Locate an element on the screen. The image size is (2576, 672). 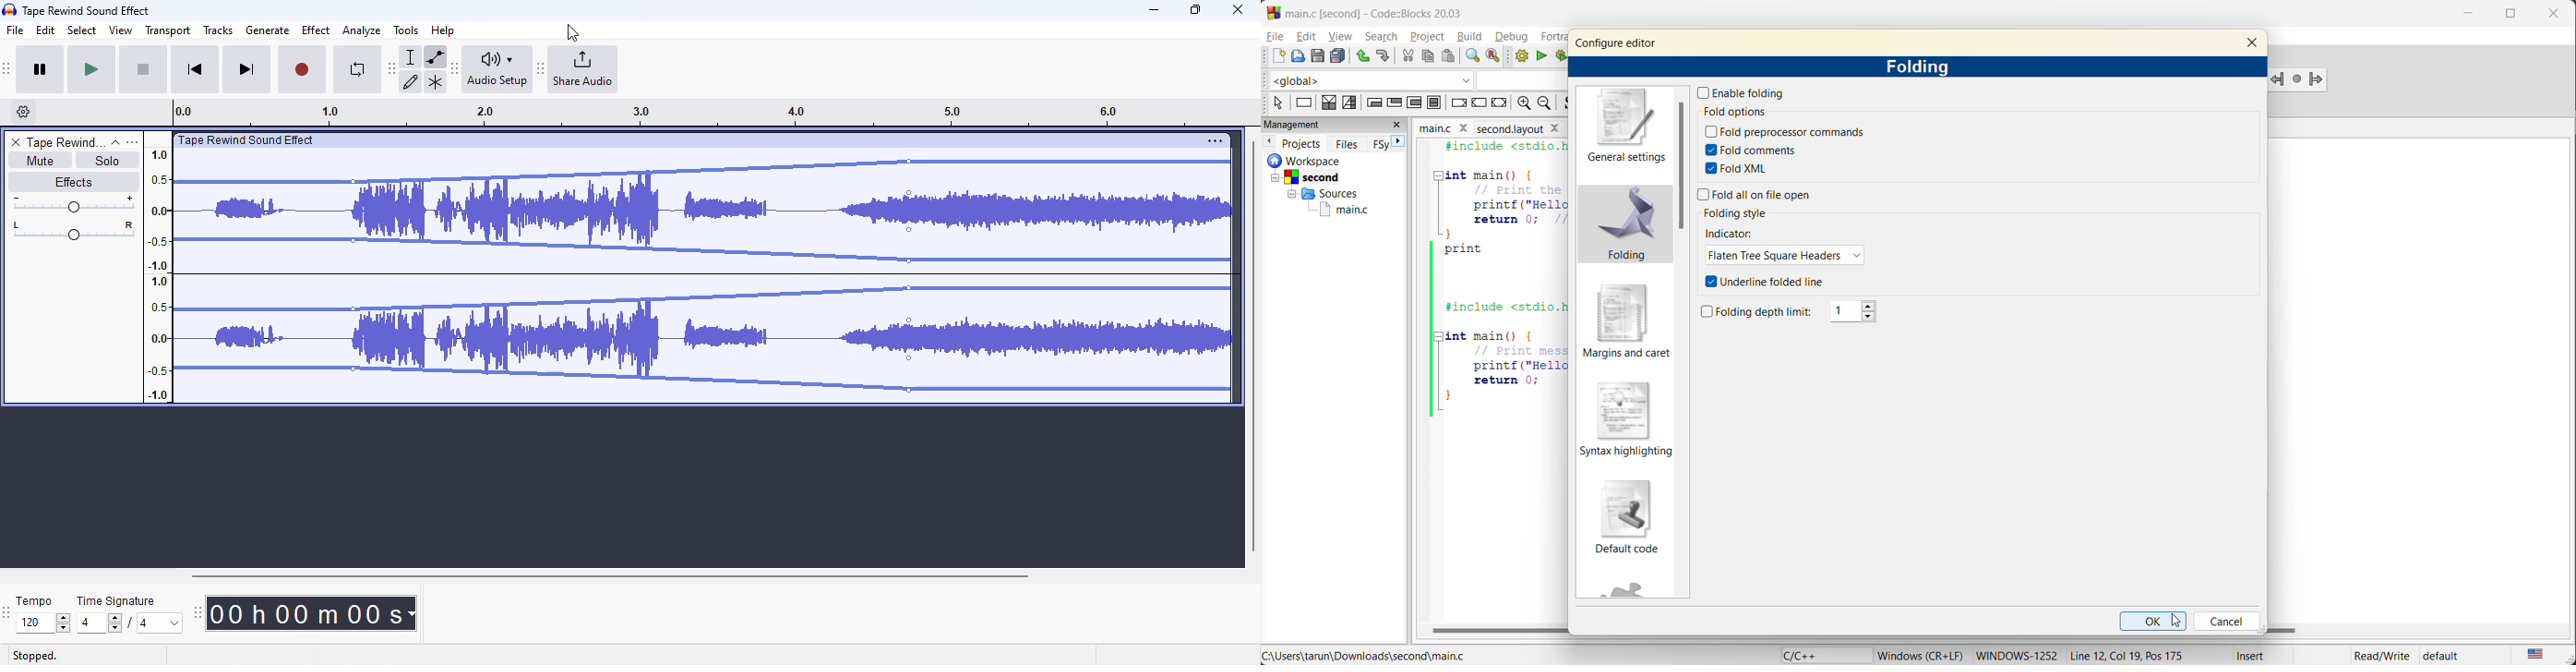
counting loop is located at coordinates (1416, 102).